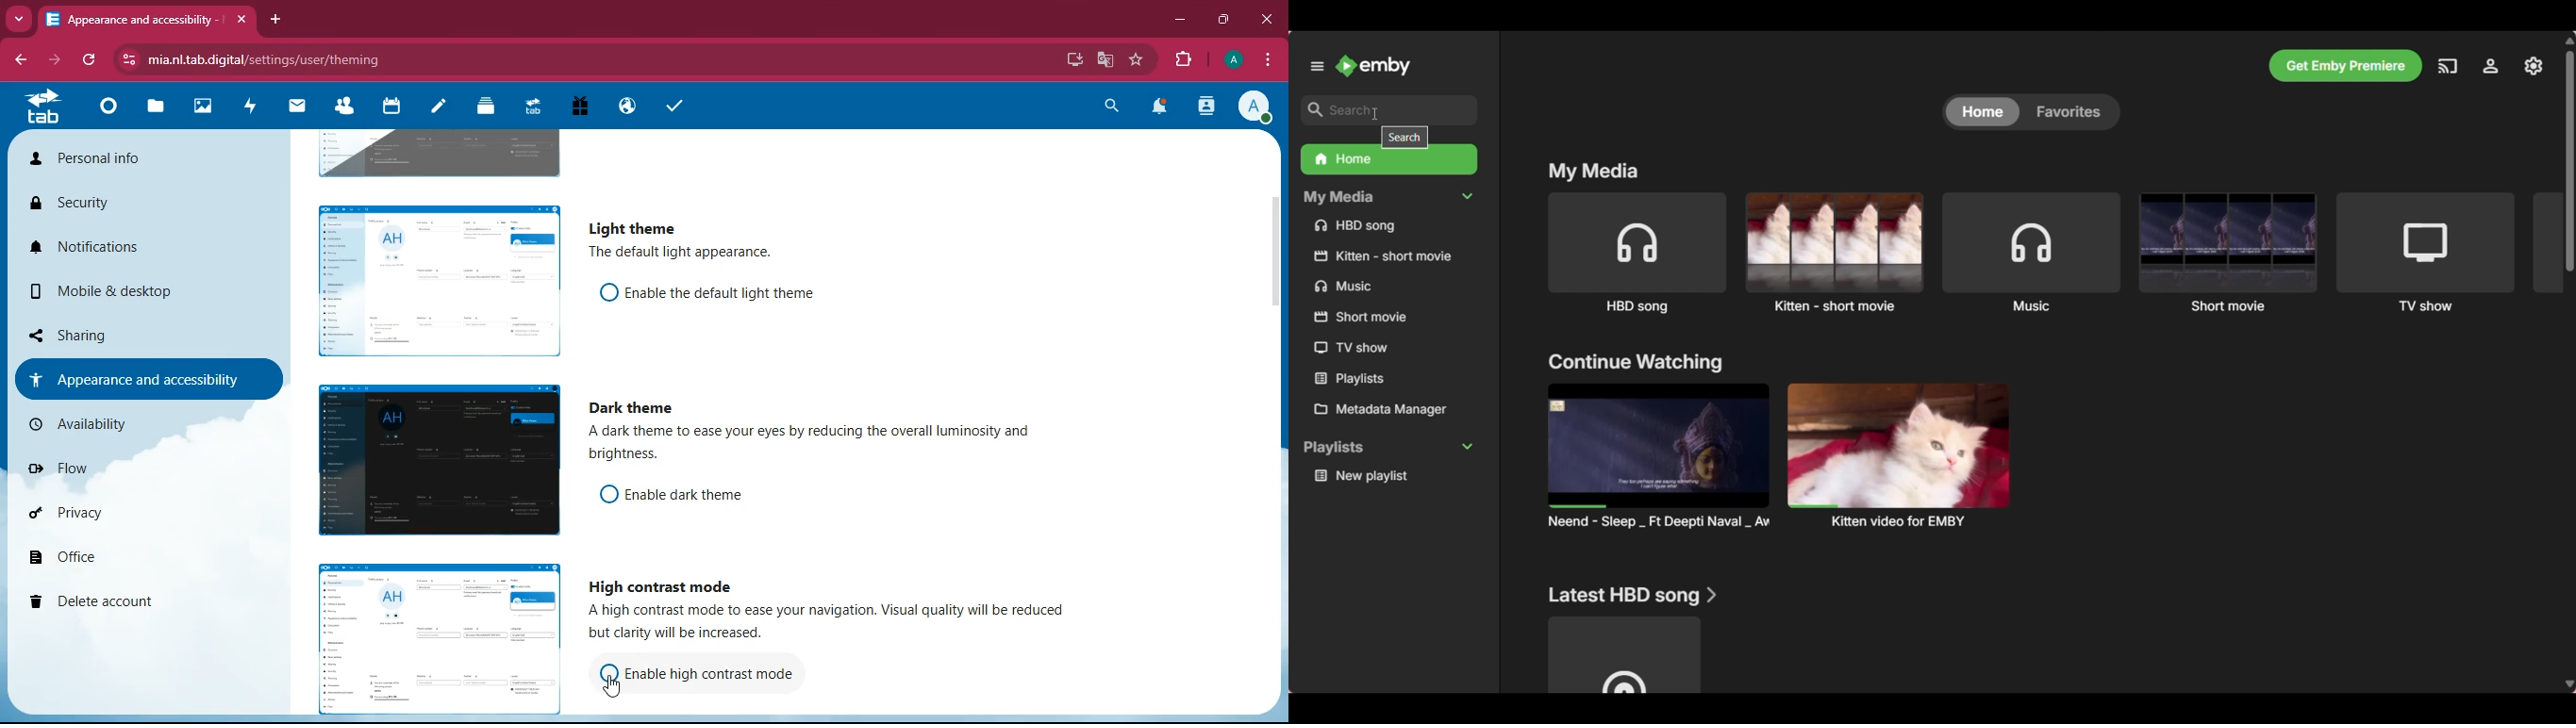  I want to click on Music, so click(2032, 251).